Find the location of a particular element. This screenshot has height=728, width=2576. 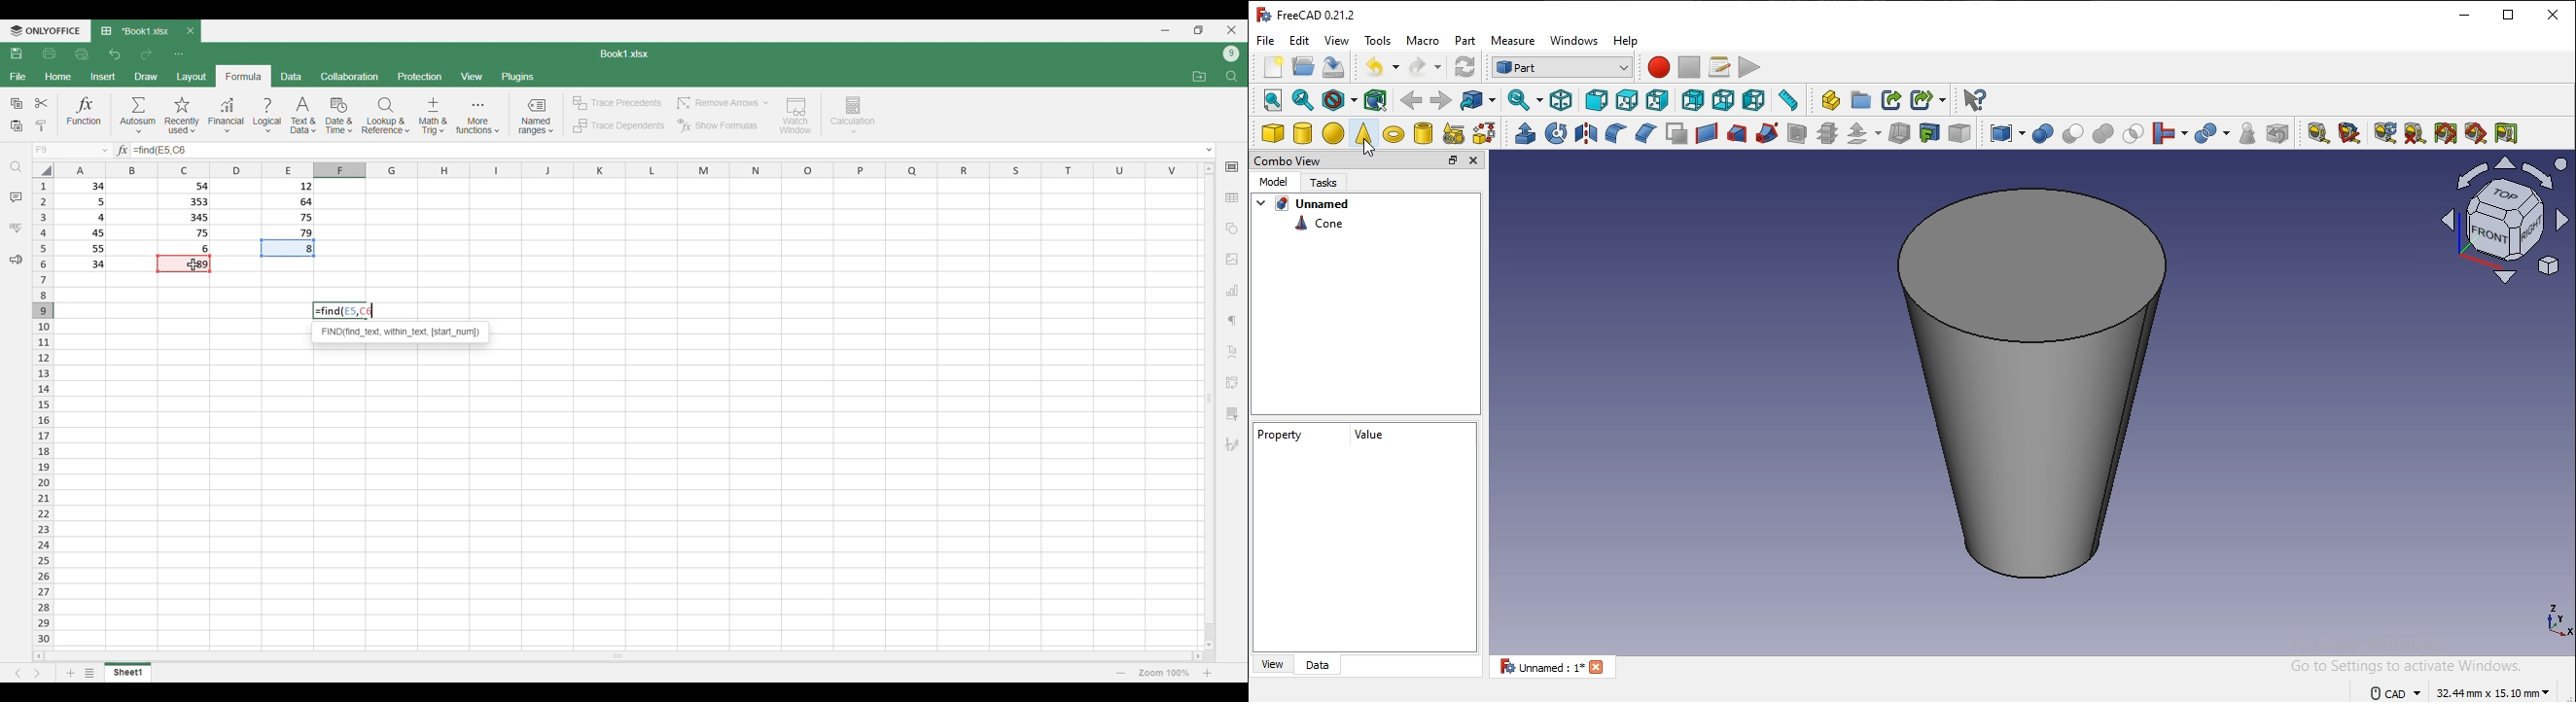

torus is located at coordinates (1394, 134).